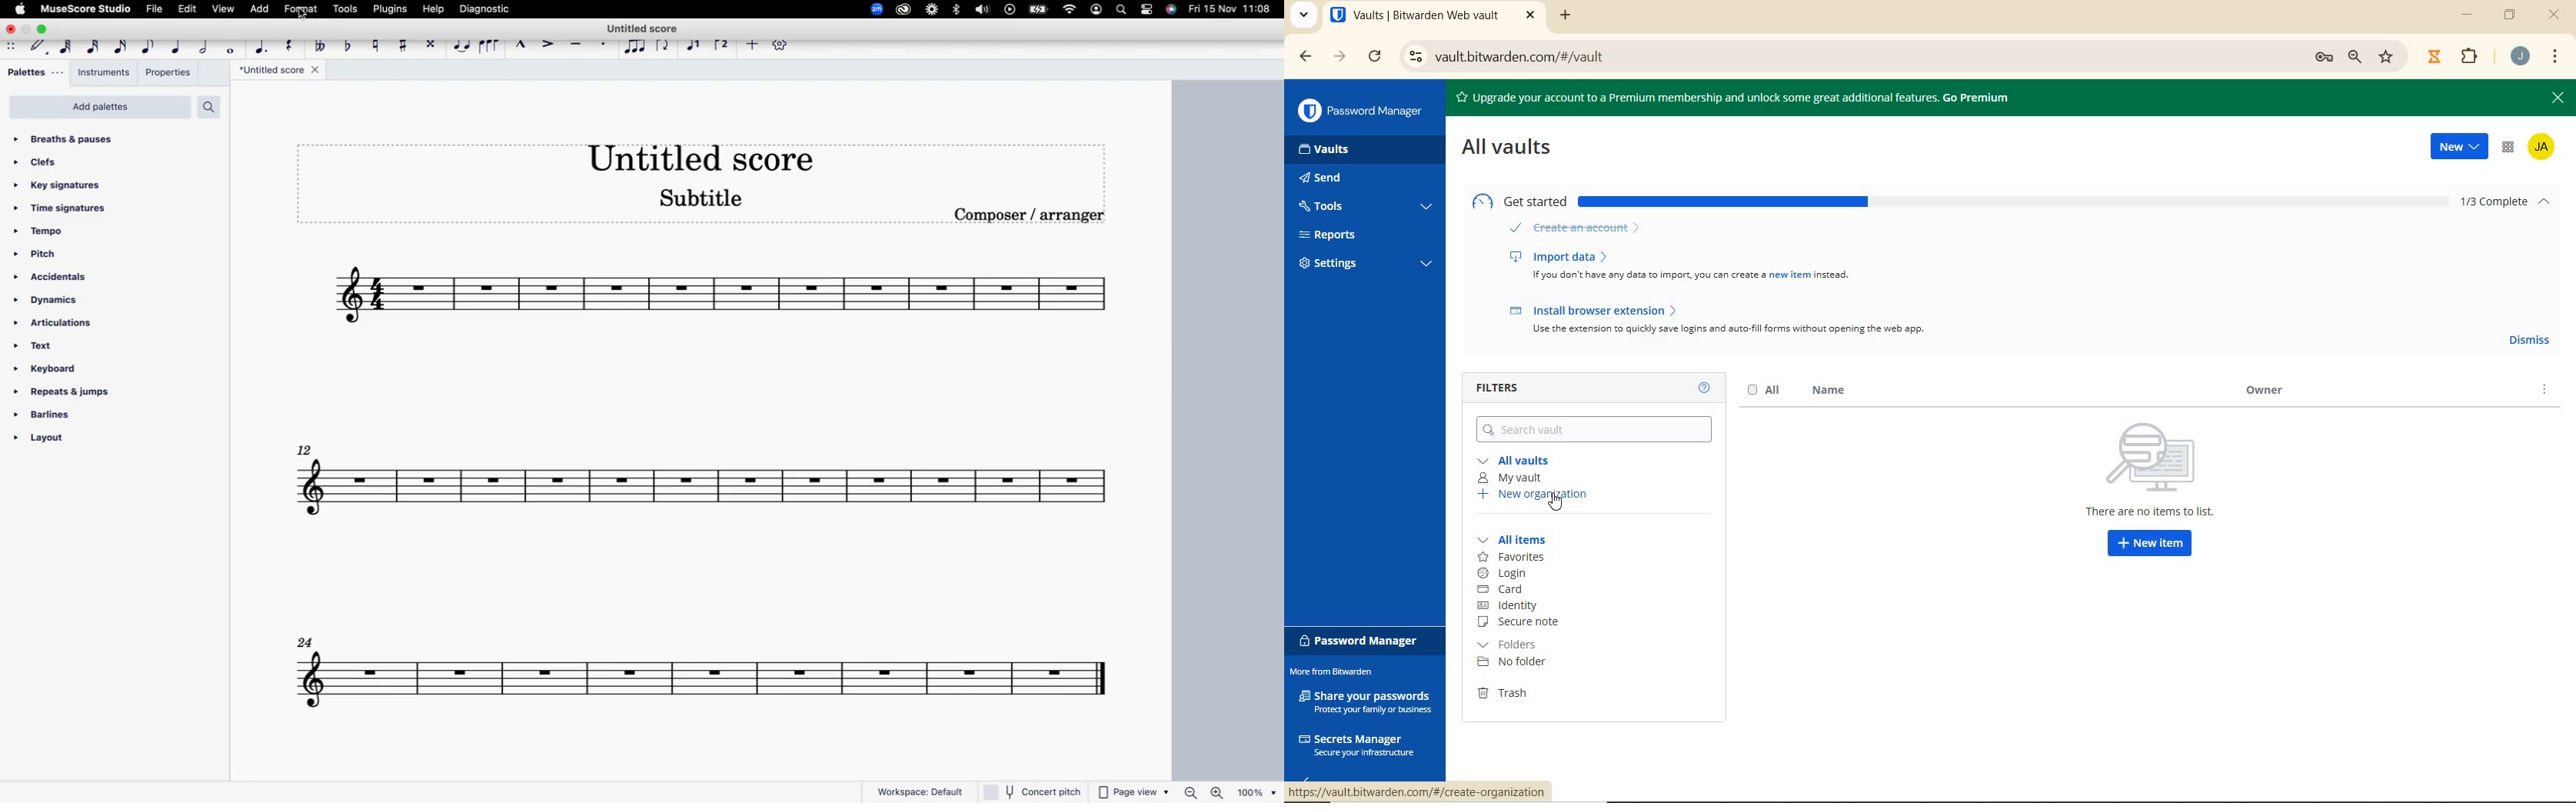 This screenshot has height=812, width=2576. What do you see at coordinates (47, 301) in the screenshot?
I see `dynamics` at bounding box center [47, 301].